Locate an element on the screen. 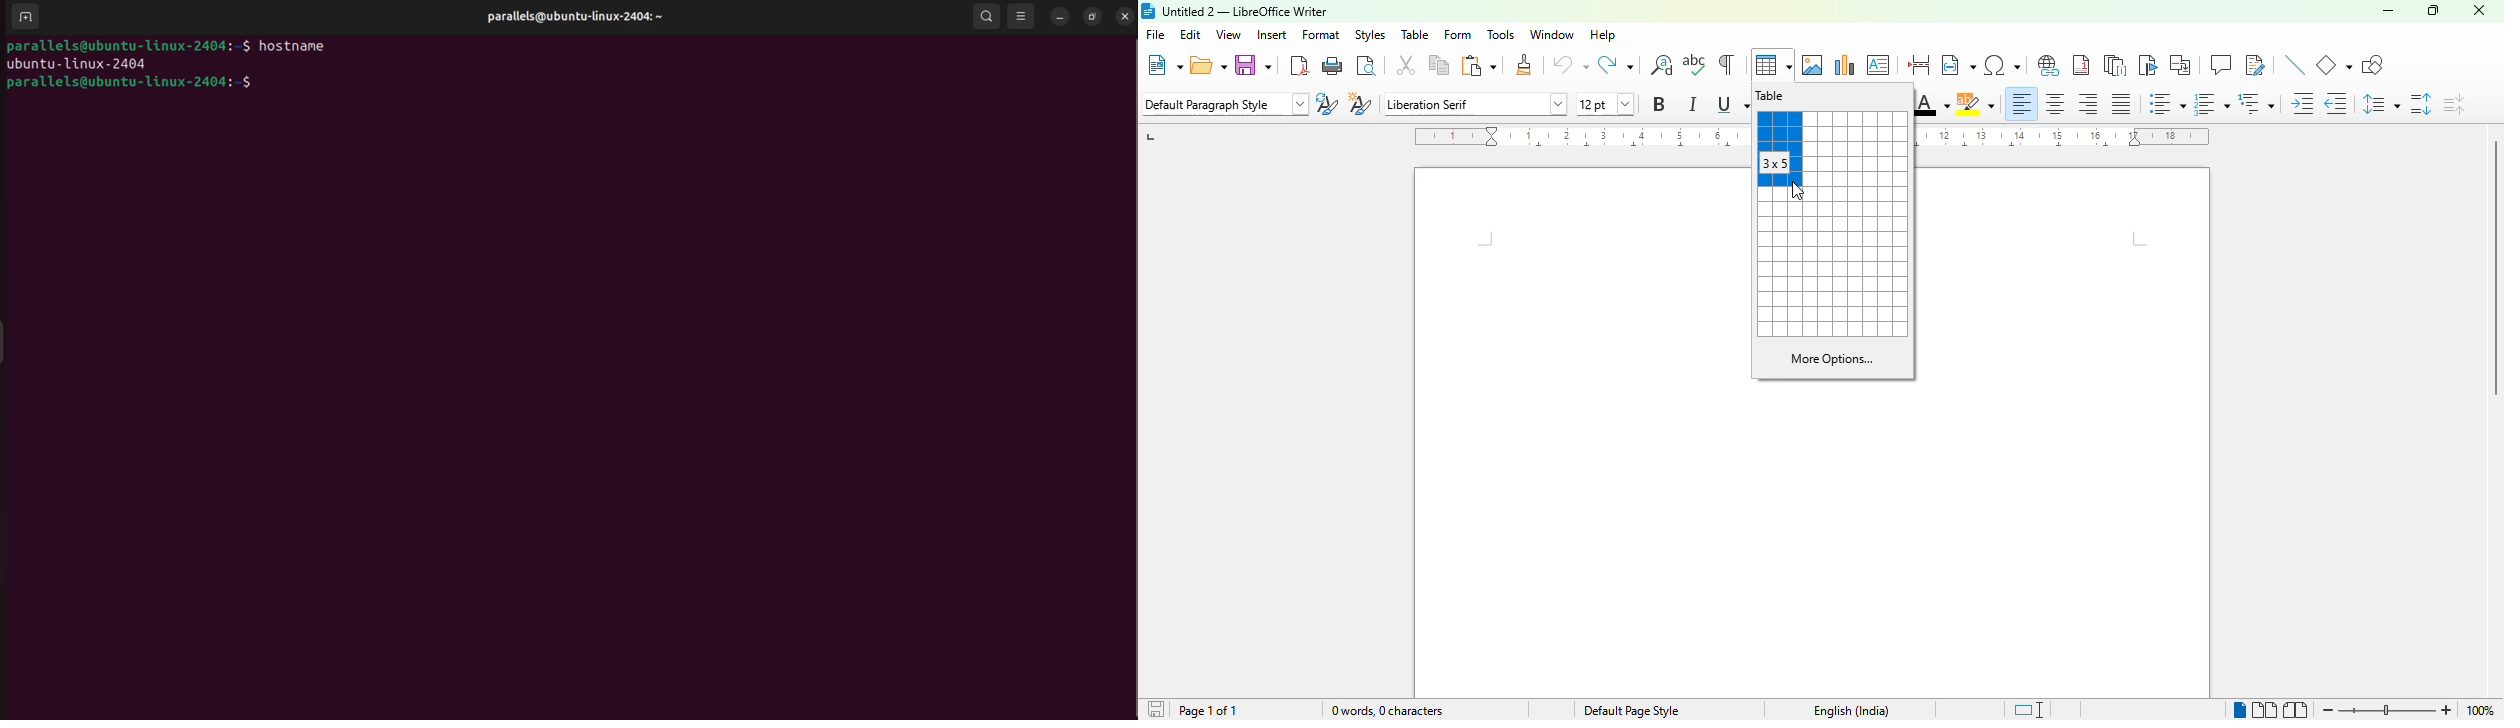  help is located at coordinates (1602, 35).